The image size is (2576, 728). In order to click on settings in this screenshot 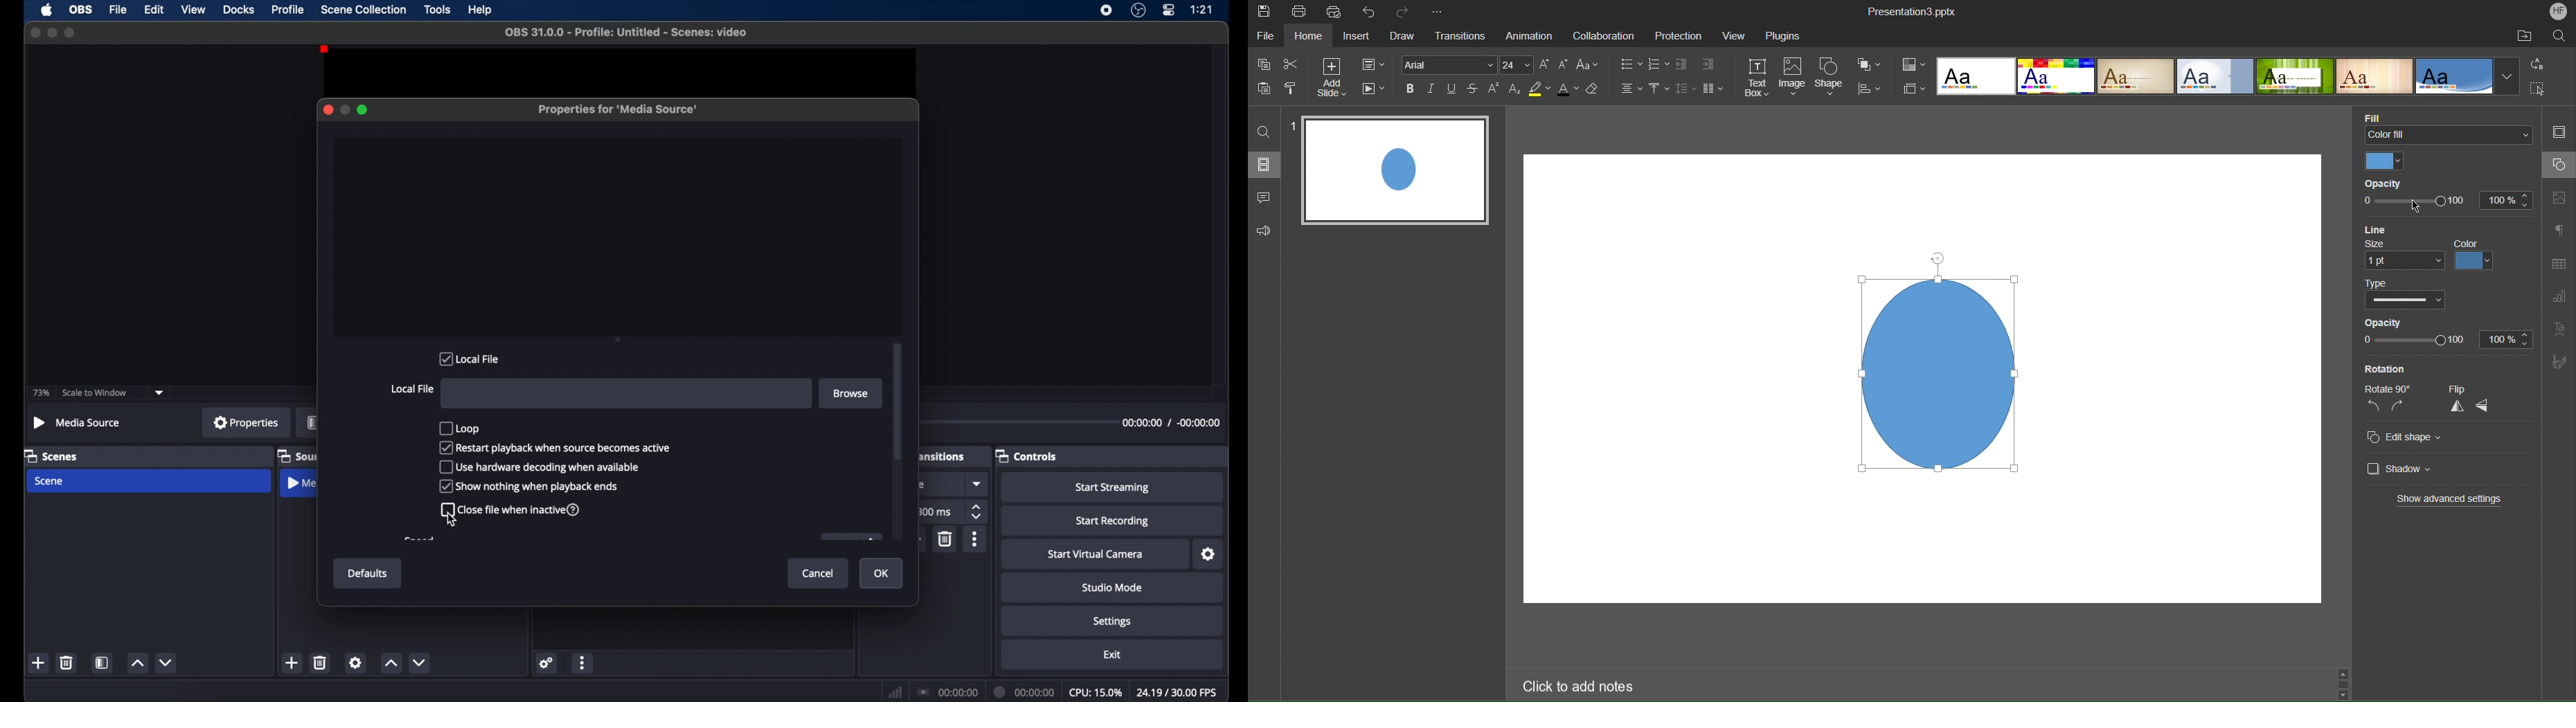, I will do `click(546, 662)`.